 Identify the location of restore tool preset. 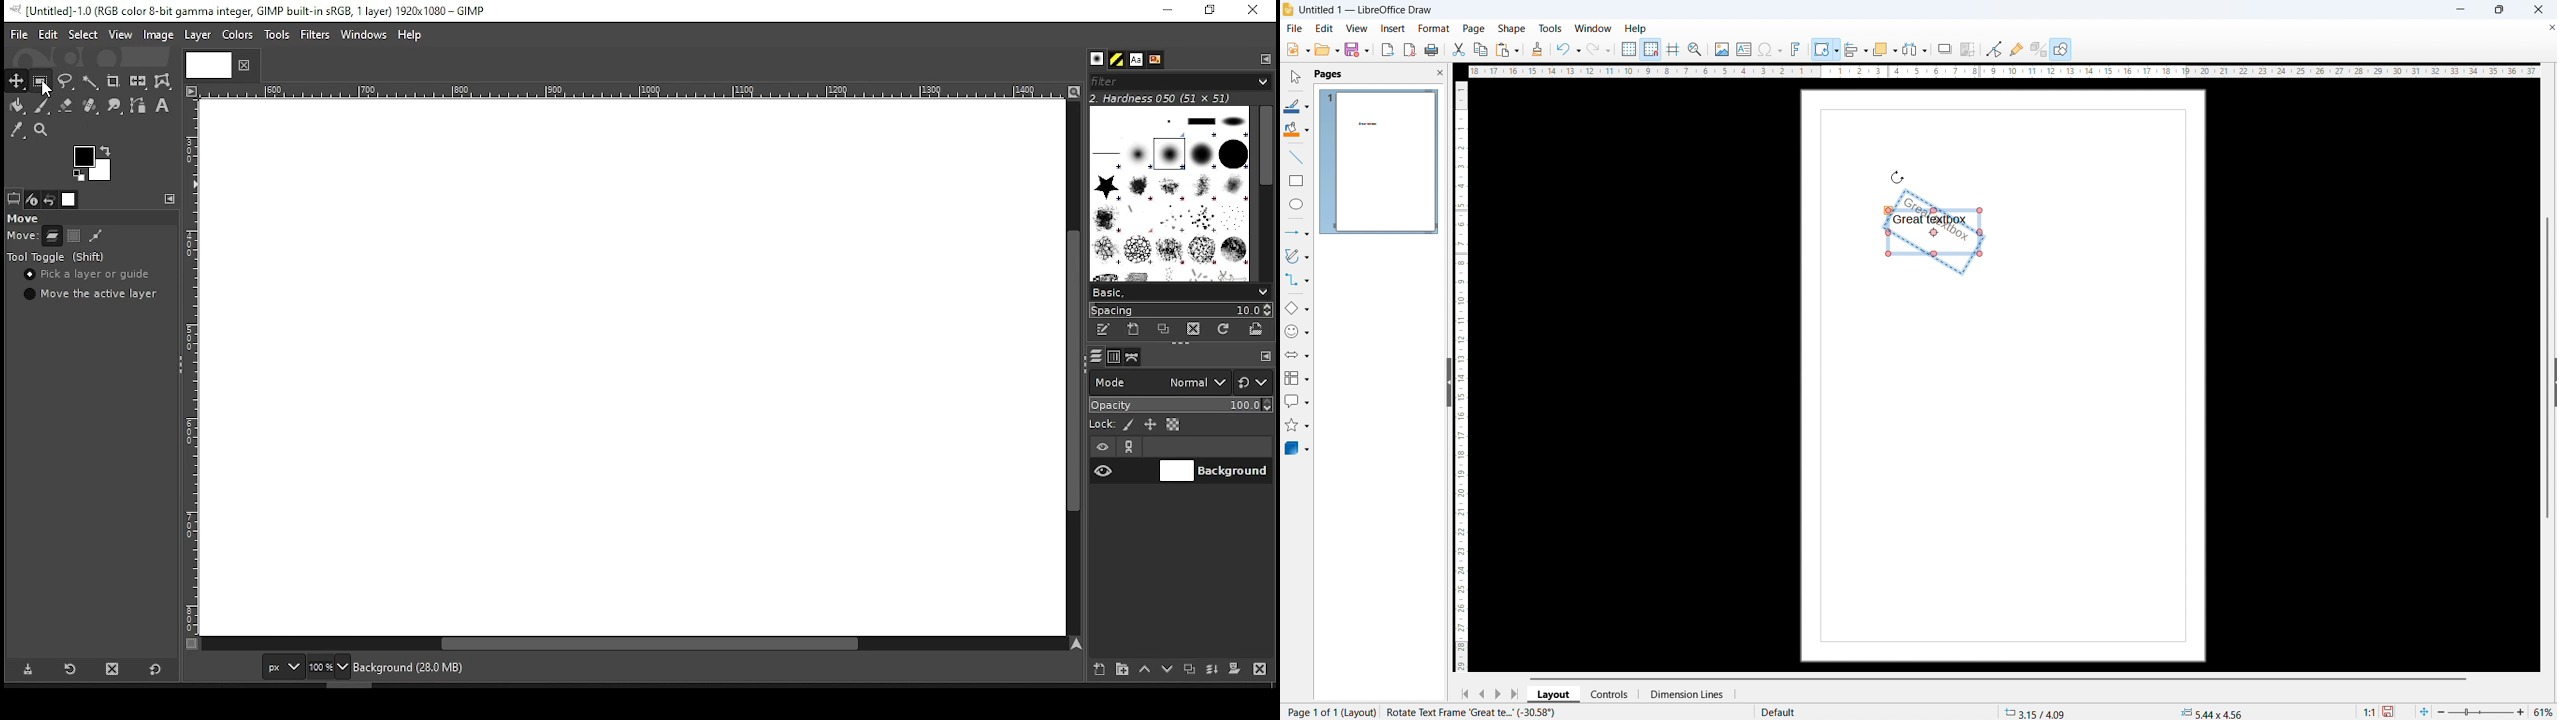
(72, 667).